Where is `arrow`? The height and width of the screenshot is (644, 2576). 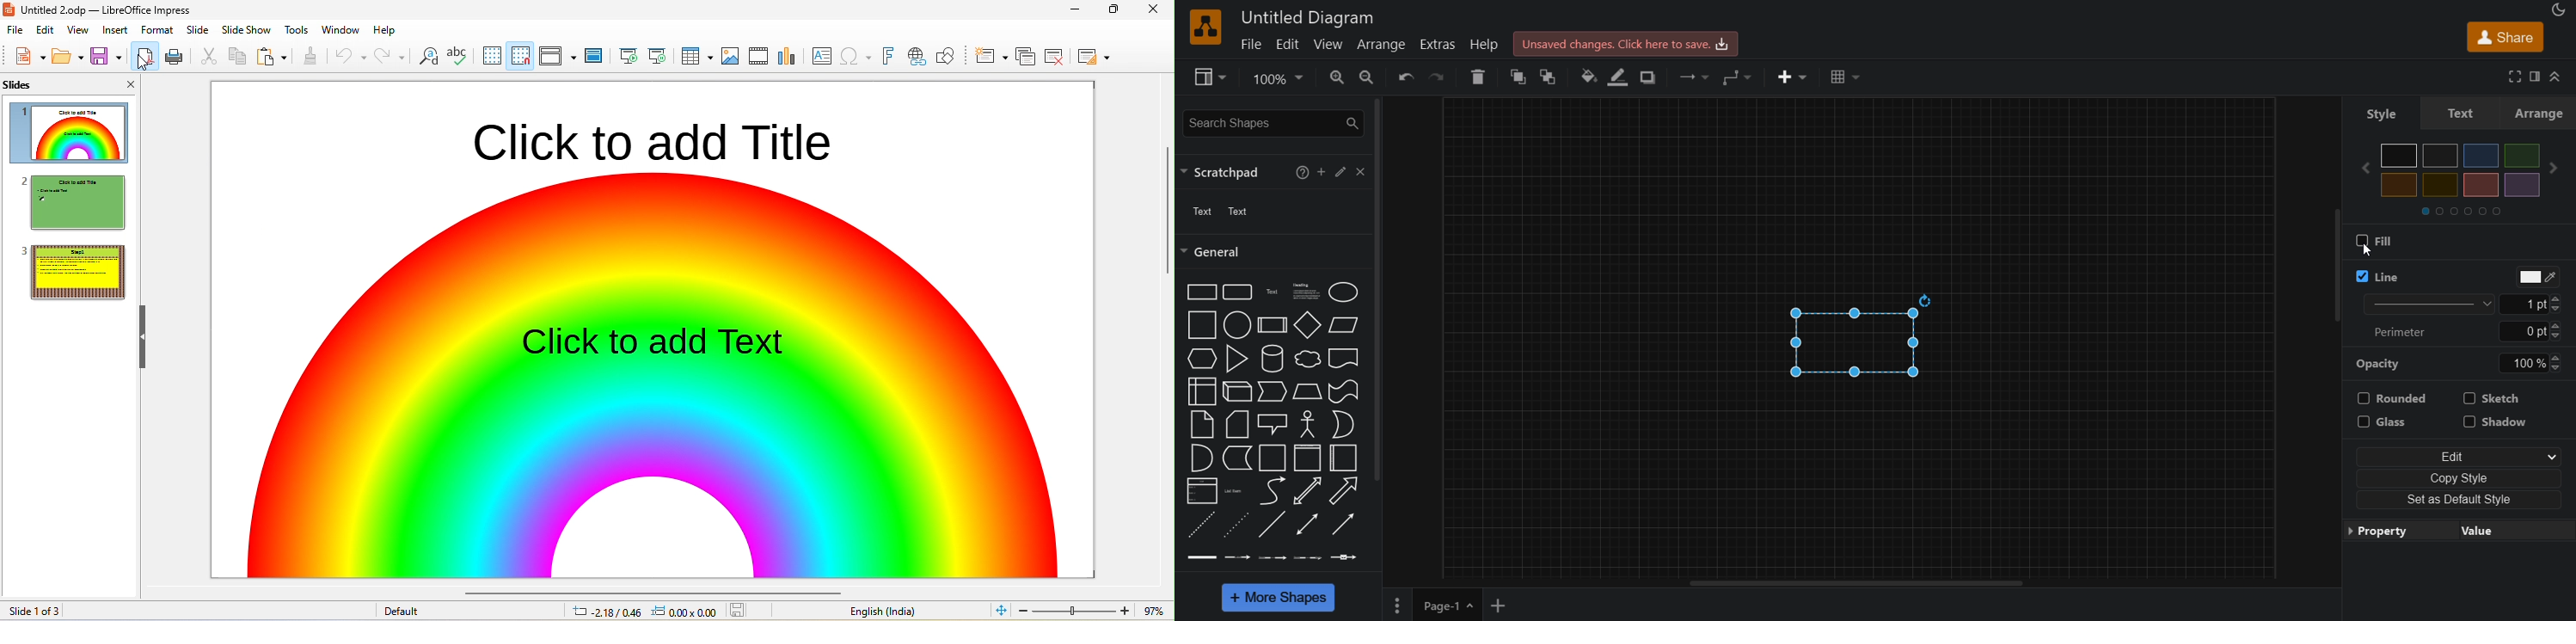
arrow is located at coordinates (1342, 491).